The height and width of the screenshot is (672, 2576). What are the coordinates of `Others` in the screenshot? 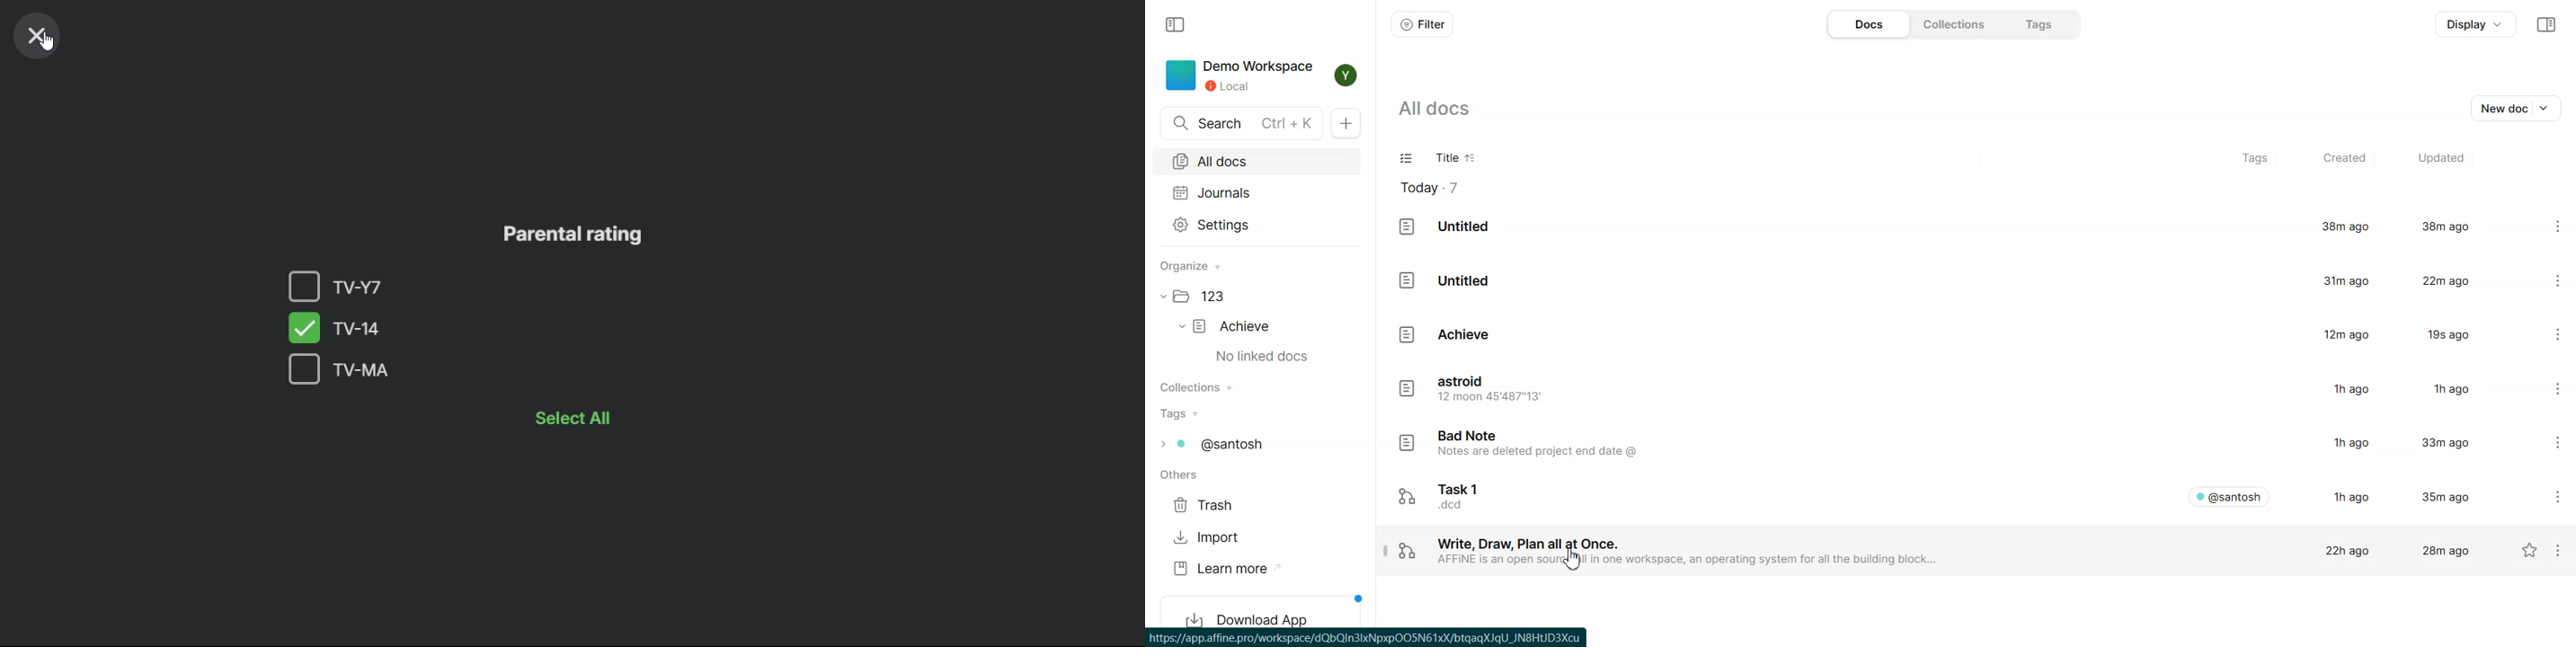 It's located at (1183, 476).